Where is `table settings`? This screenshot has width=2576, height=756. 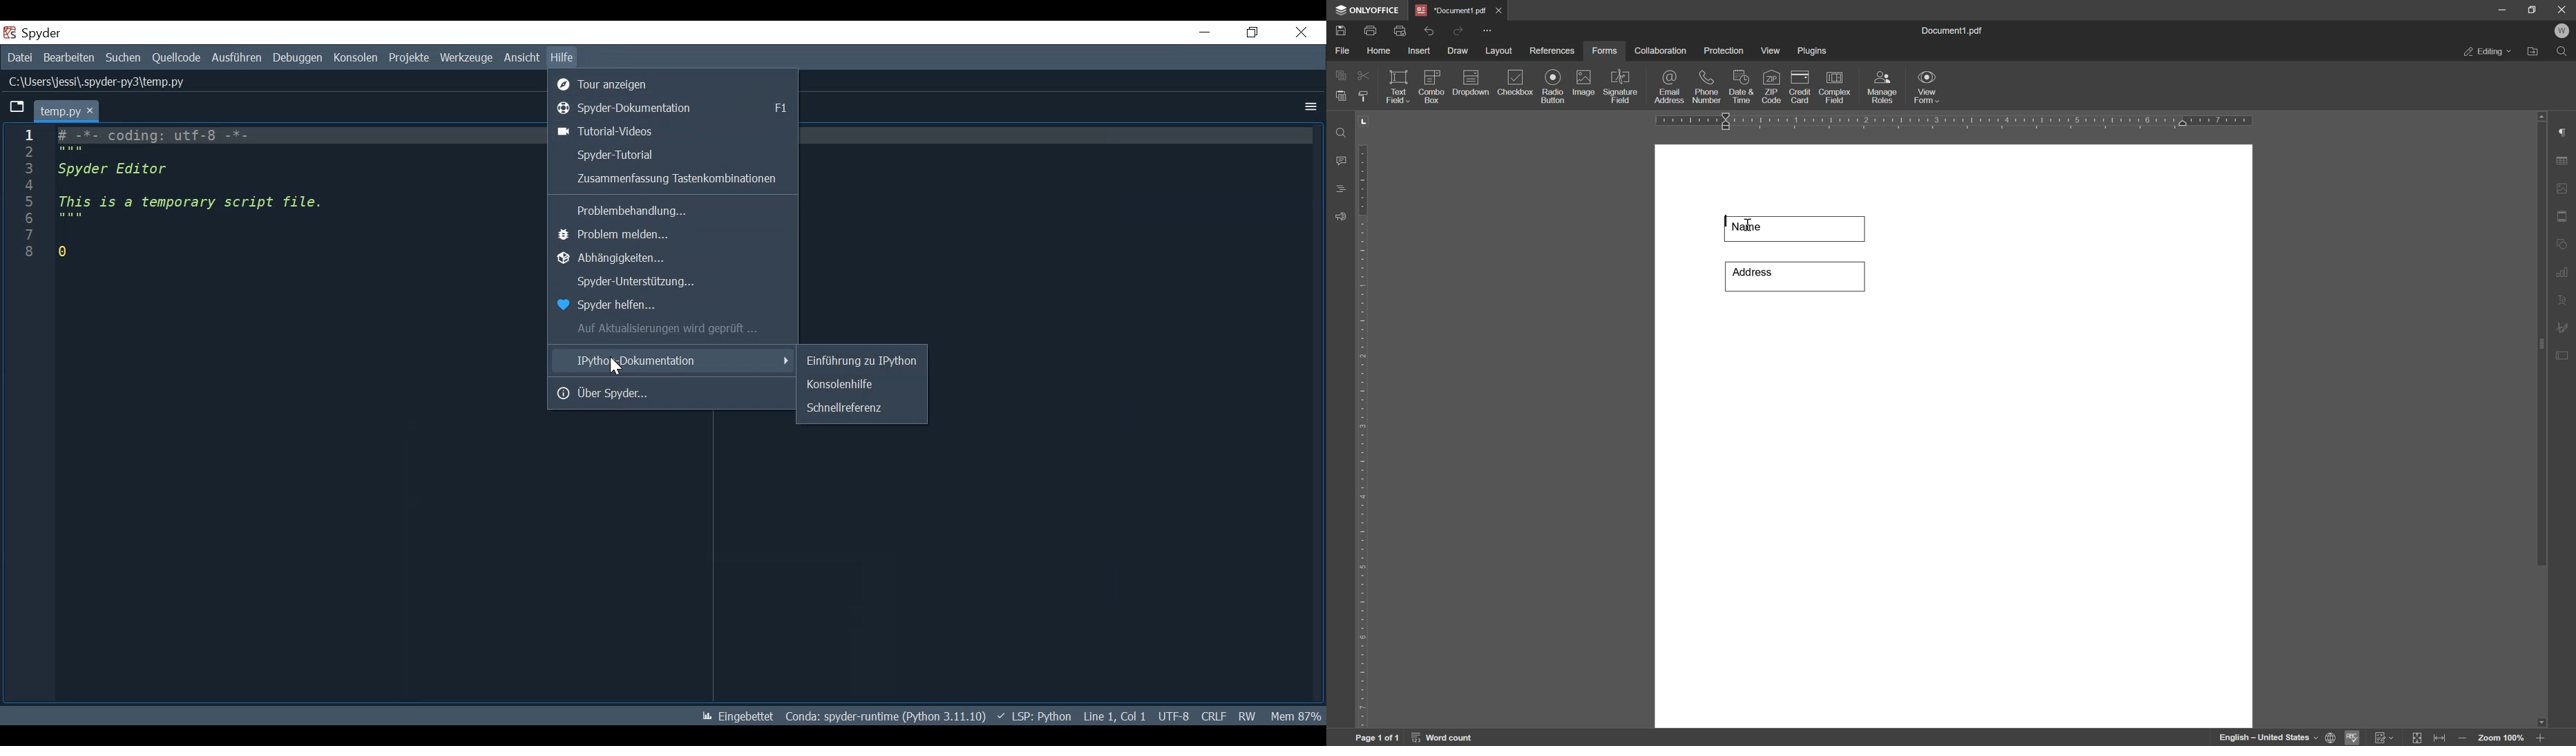 table settings is located at coordinates (2566, 162).